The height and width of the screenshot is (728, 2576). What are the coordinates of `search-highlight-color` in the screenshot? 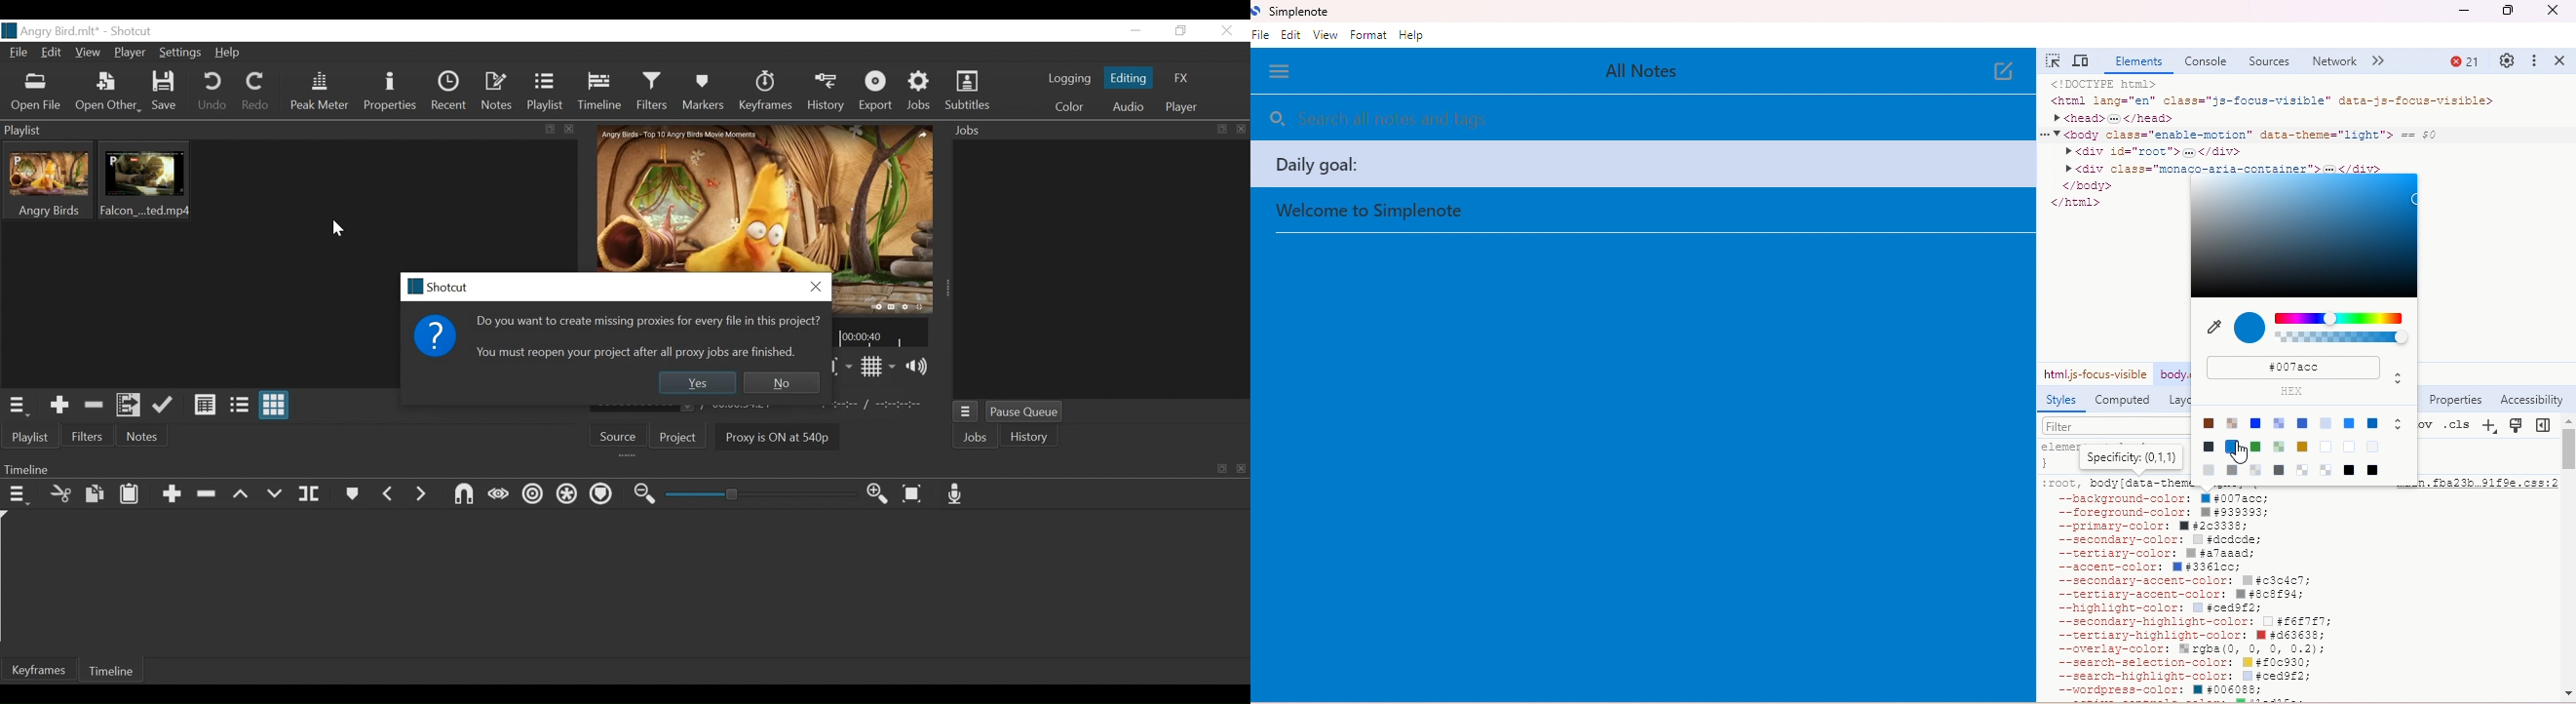 It's located at (2185, 678).